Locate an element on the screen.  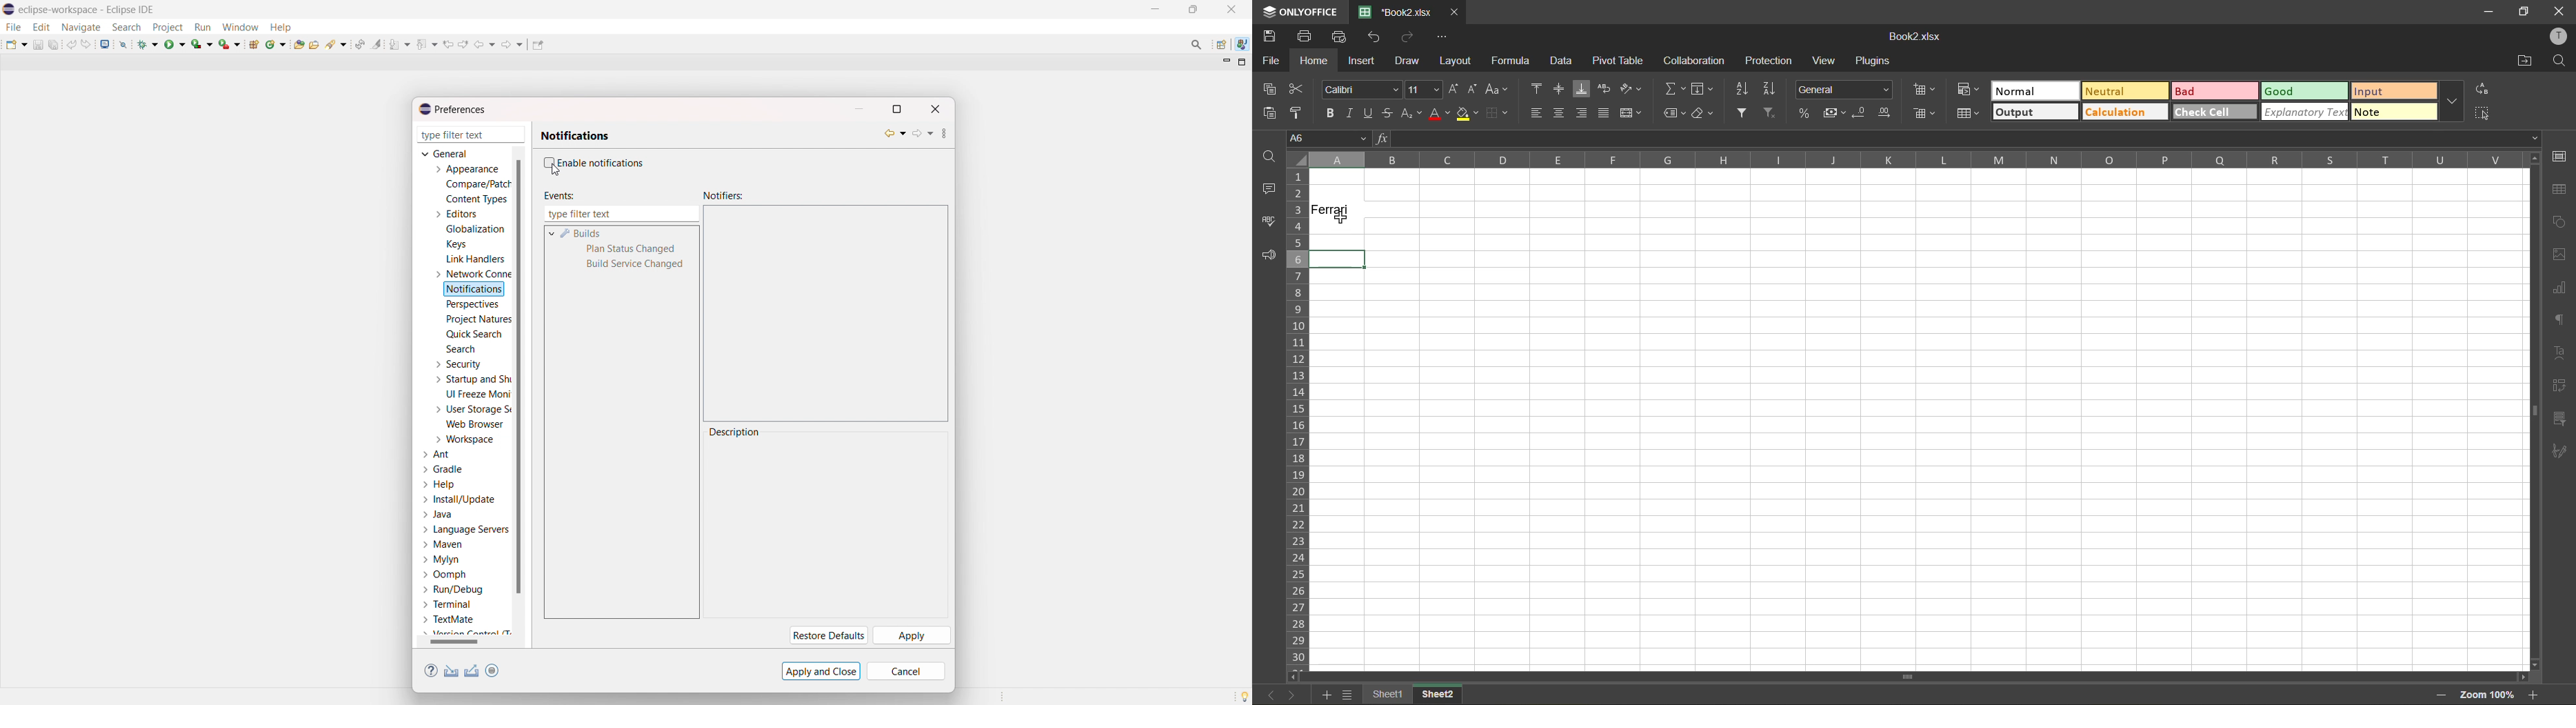
toggle ant mark occurances is located at coordinates (376, 44).